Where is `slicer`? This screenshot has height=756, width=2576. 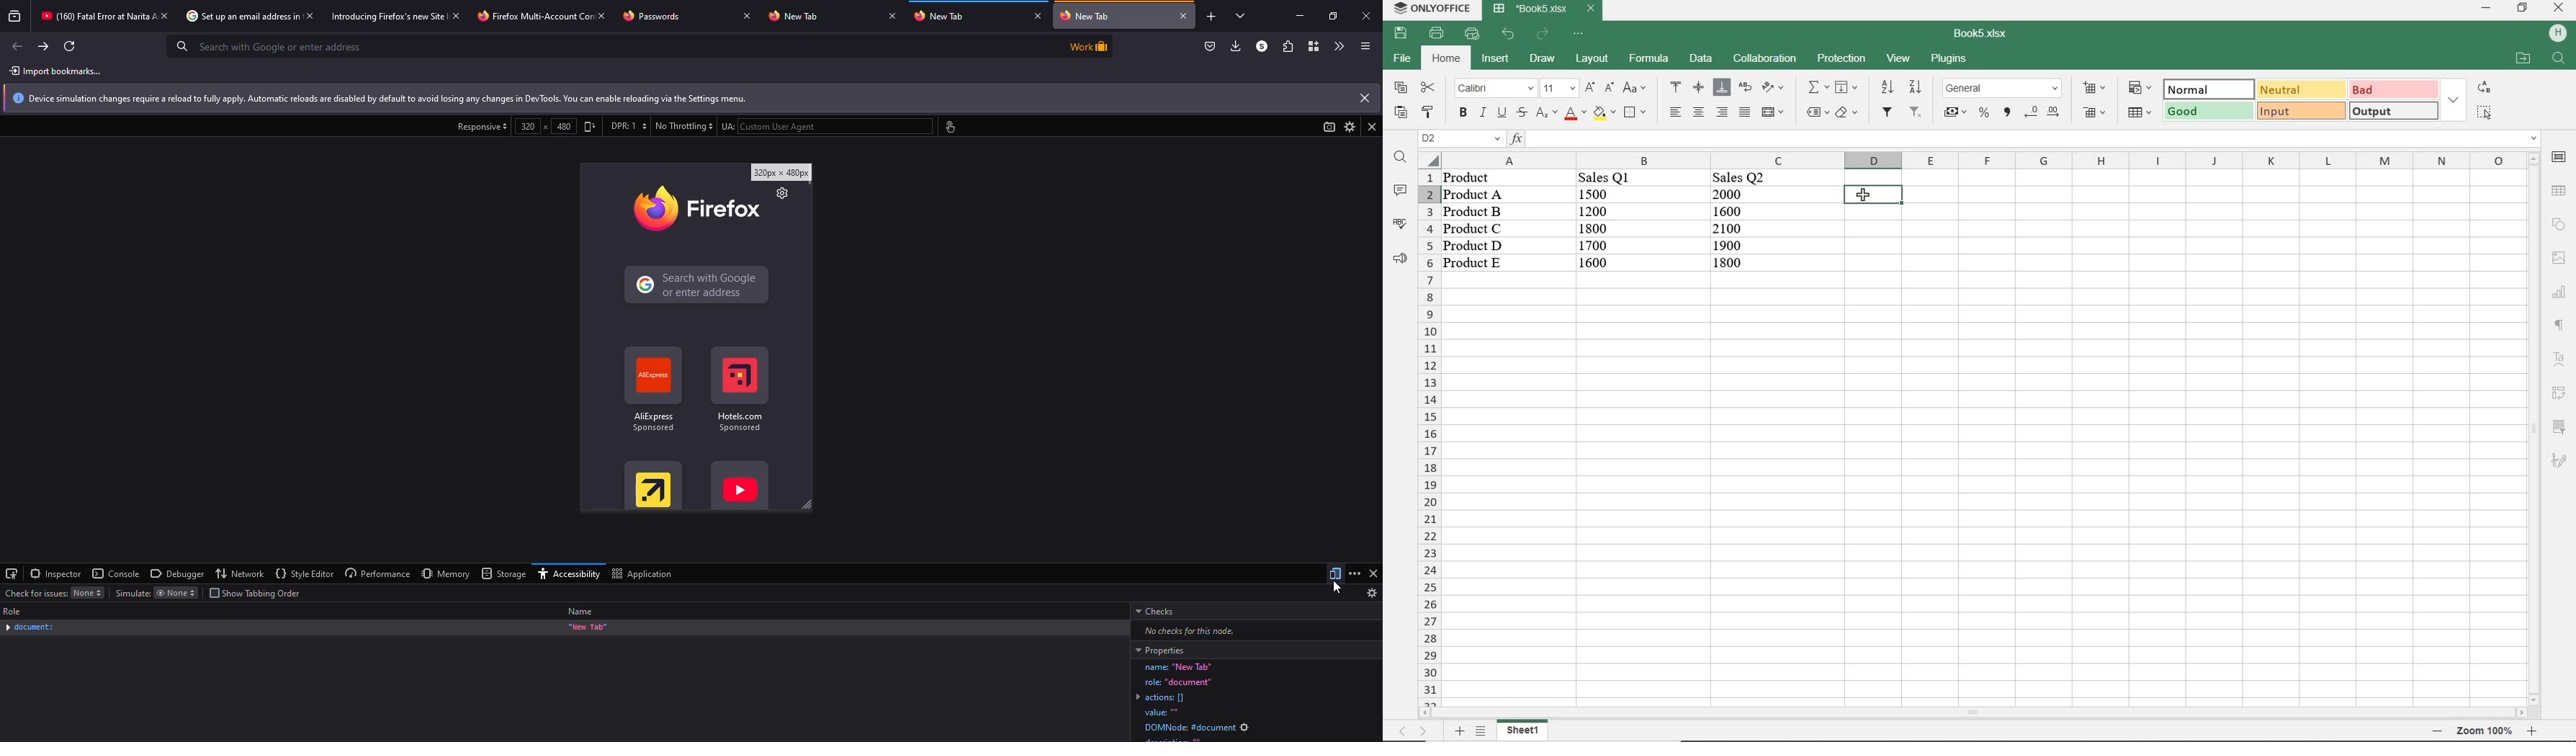 slicer is located at coordinates (2559, 426).